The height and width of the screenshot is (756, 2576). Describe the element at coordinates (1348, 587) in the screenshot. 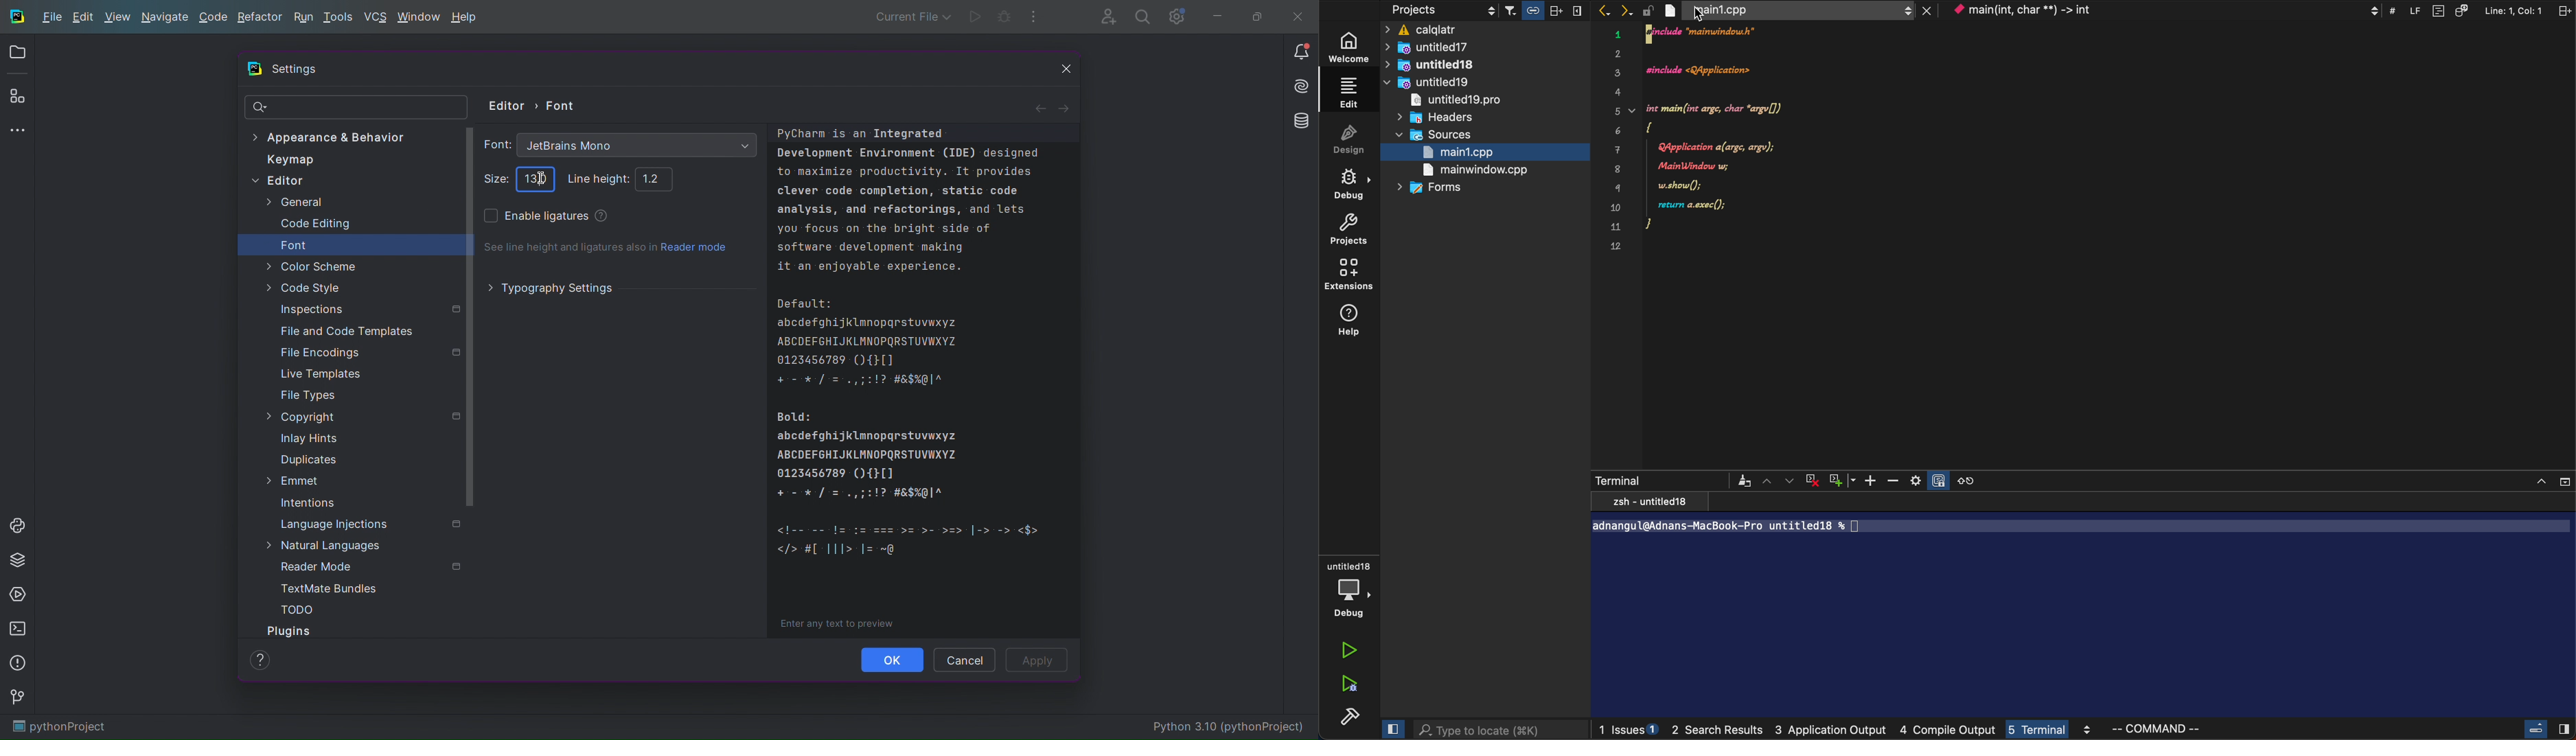

I see `debug` at that location.